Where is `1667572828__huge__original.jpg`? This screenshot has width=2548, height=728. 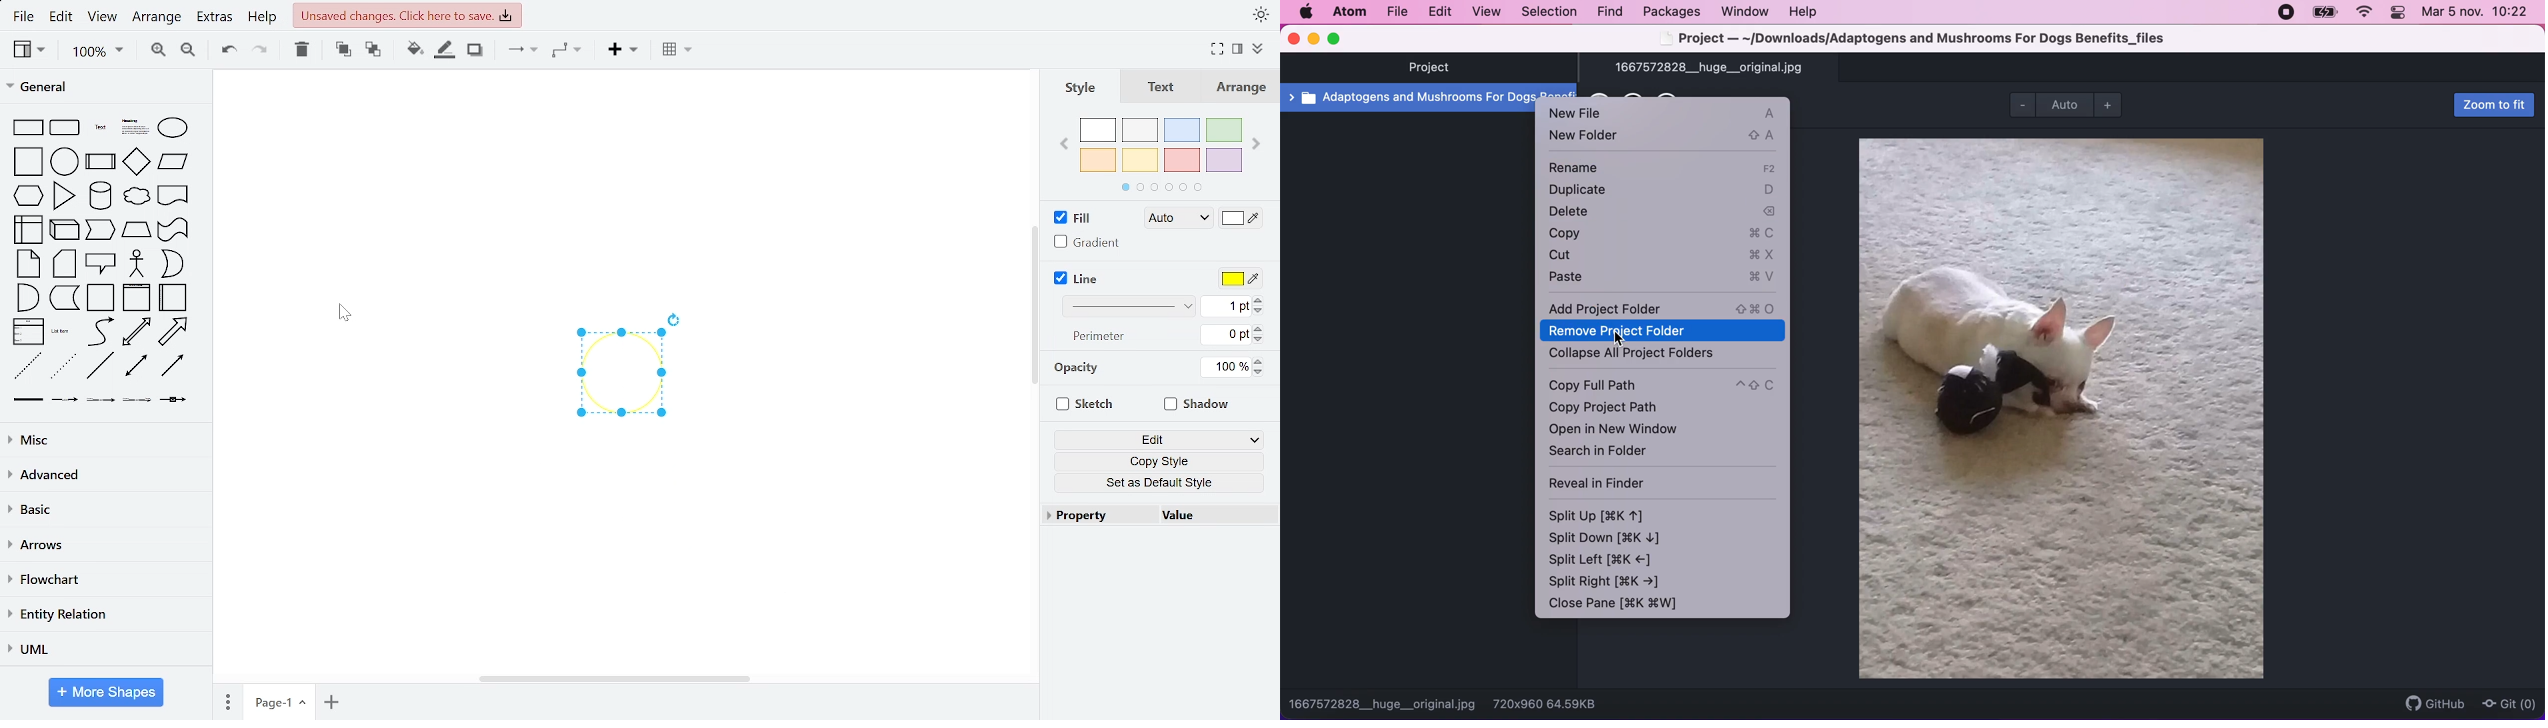 1667572828__huge__original.jpg is located at coordinates (1709, 68).